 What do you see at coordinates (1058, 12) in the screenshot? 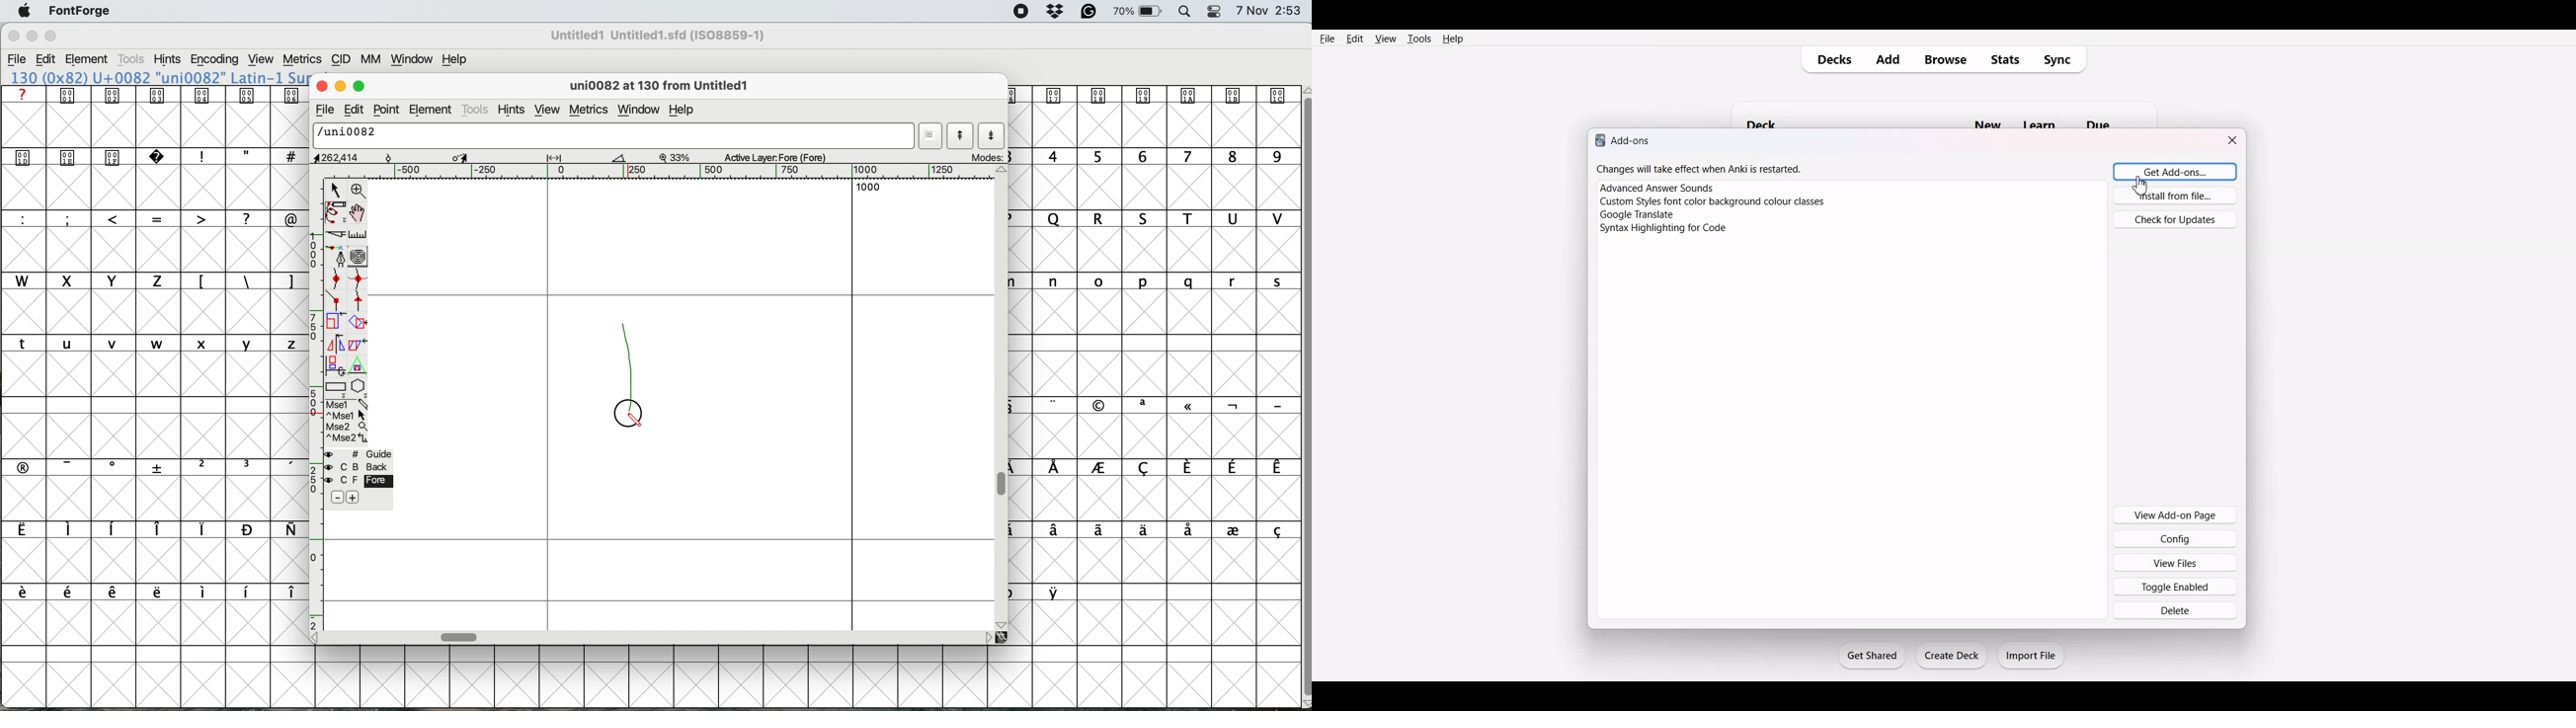
I see `dropbox` at bounding box center [1058, 12].